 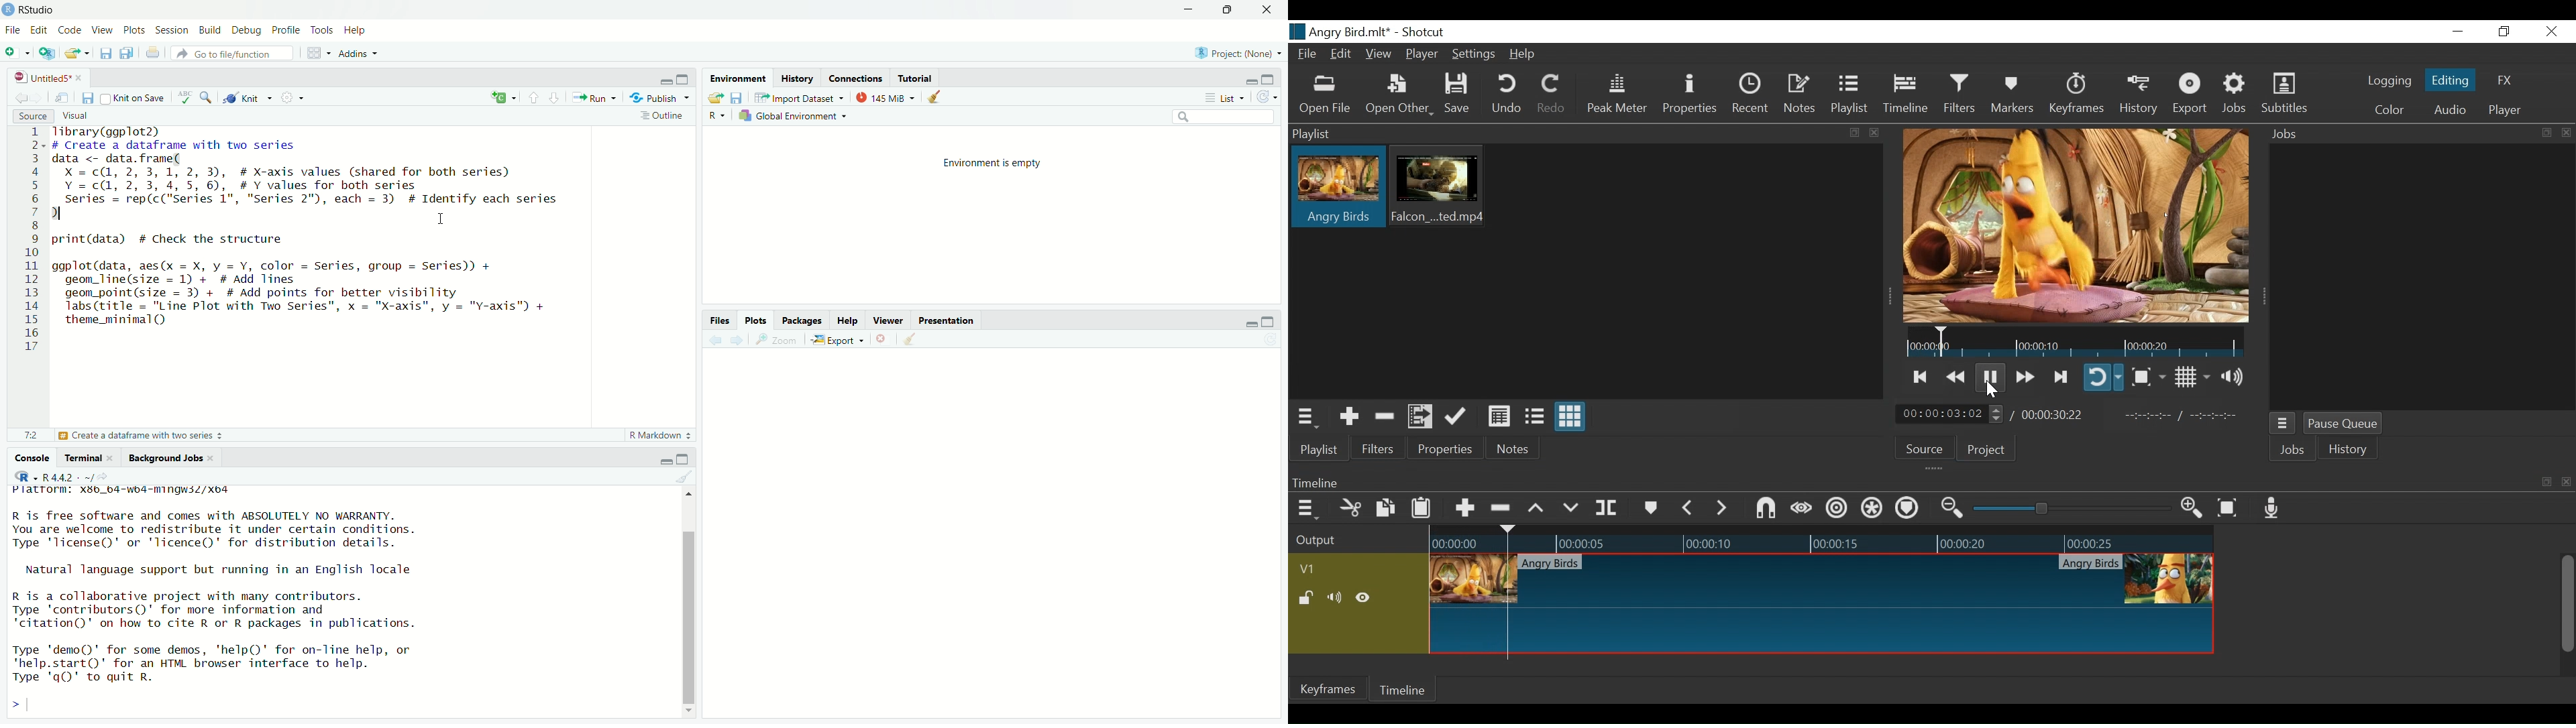 What do you see at coordinates (2506, 108) in the screenshot?
I see `Player` at bounding box center [2506, 108].